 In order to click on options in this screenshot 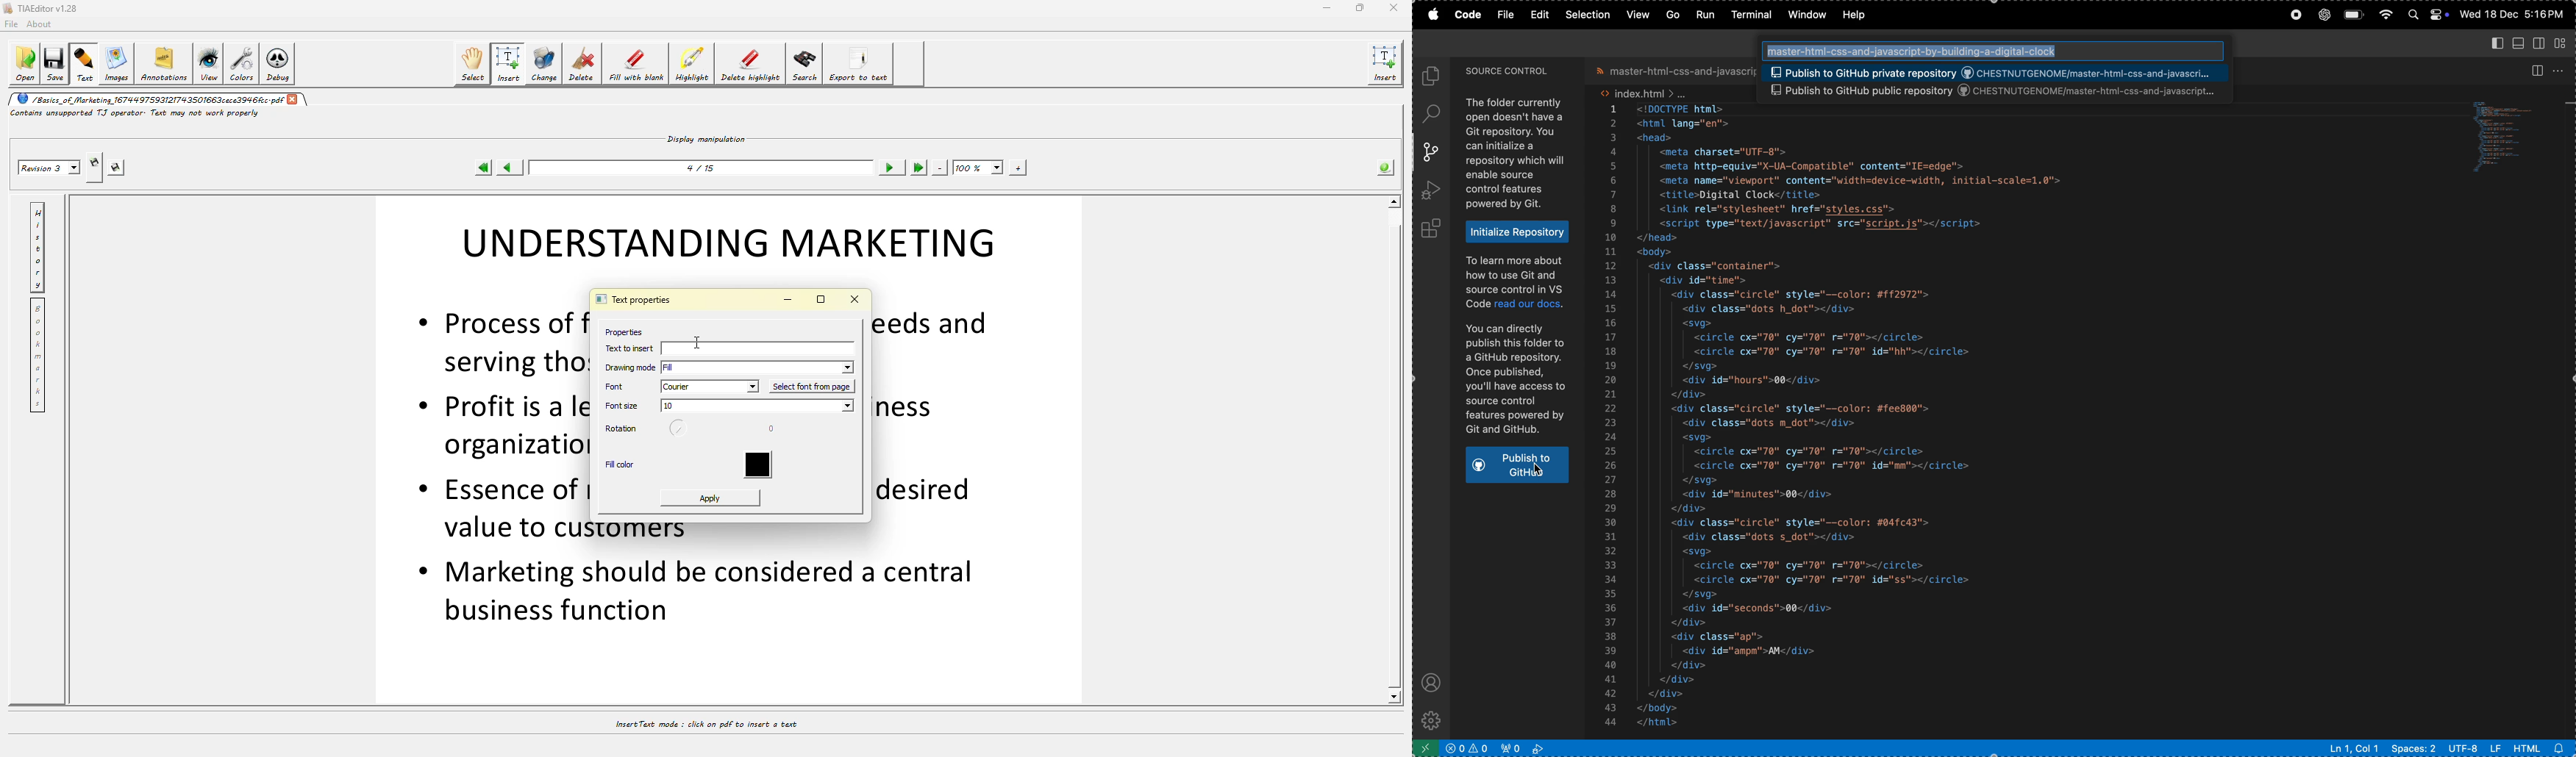, I will do `click(2560, 70)`.